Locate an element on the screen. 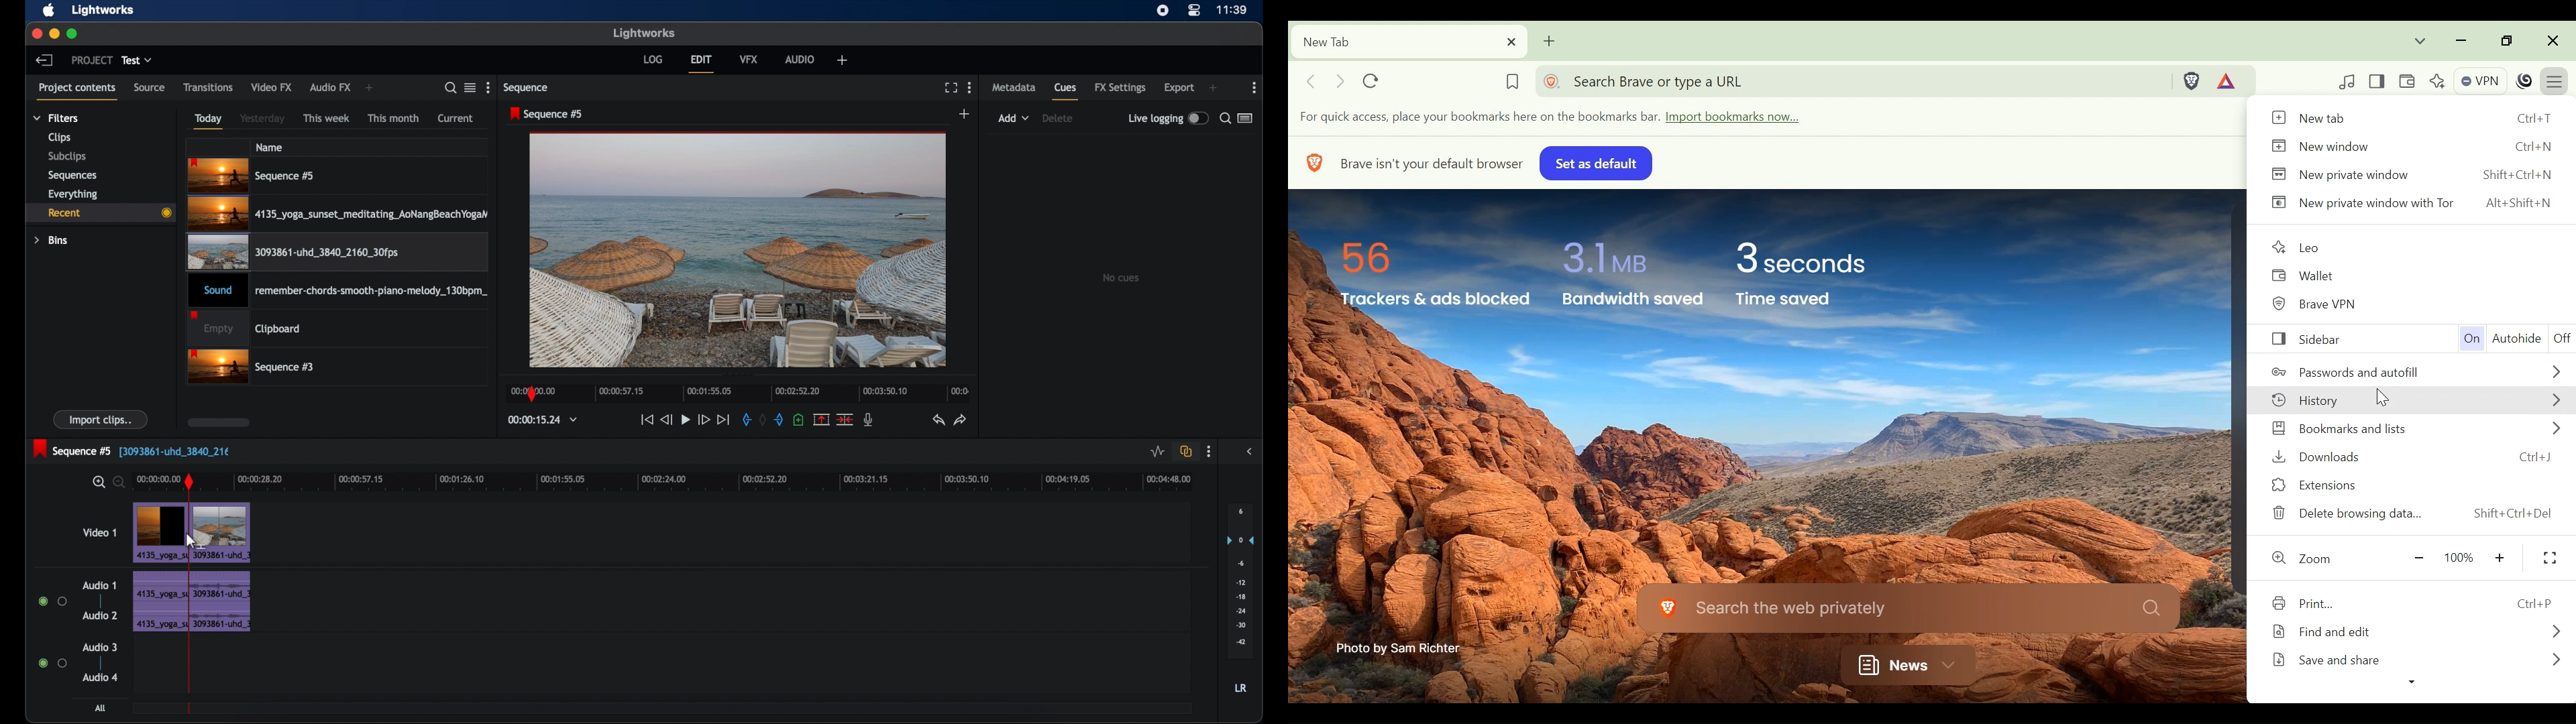  add is located at coordinates (1213, 88).